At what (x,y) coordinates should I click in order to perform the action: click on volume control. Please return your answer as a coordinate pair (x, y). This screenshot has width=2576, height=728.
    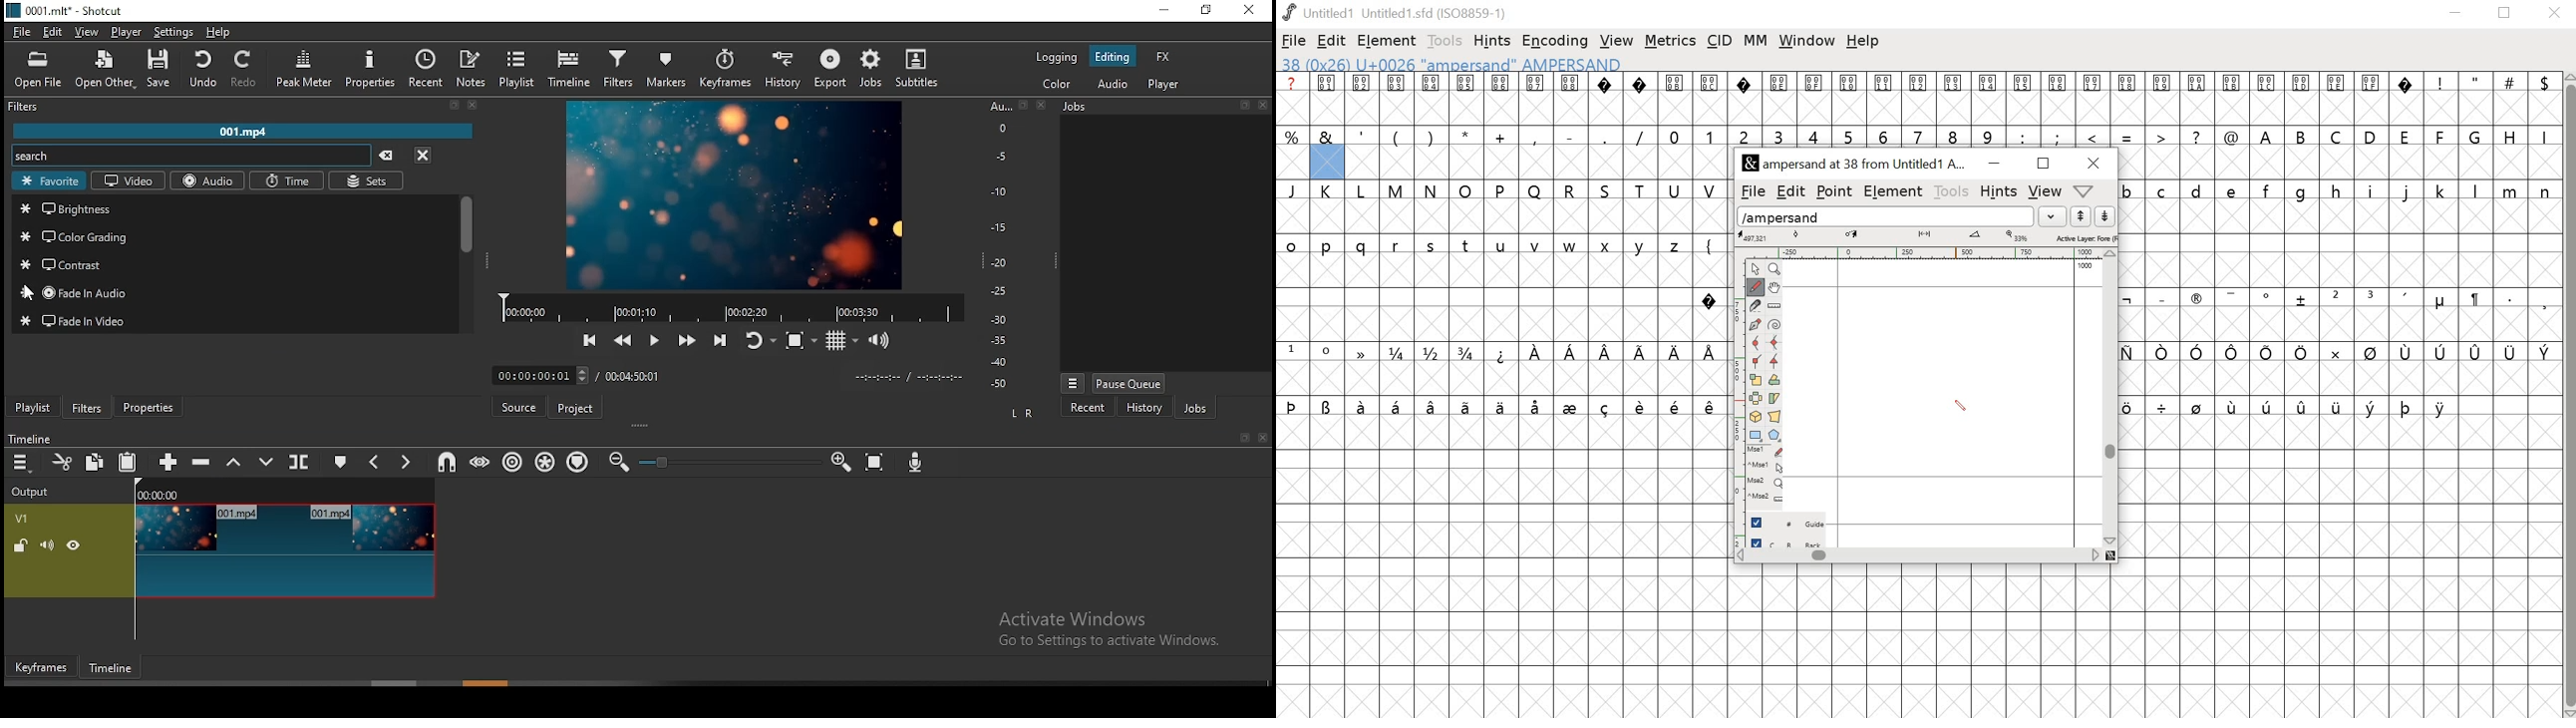
    Looking at the image, I should click on (879, 340).